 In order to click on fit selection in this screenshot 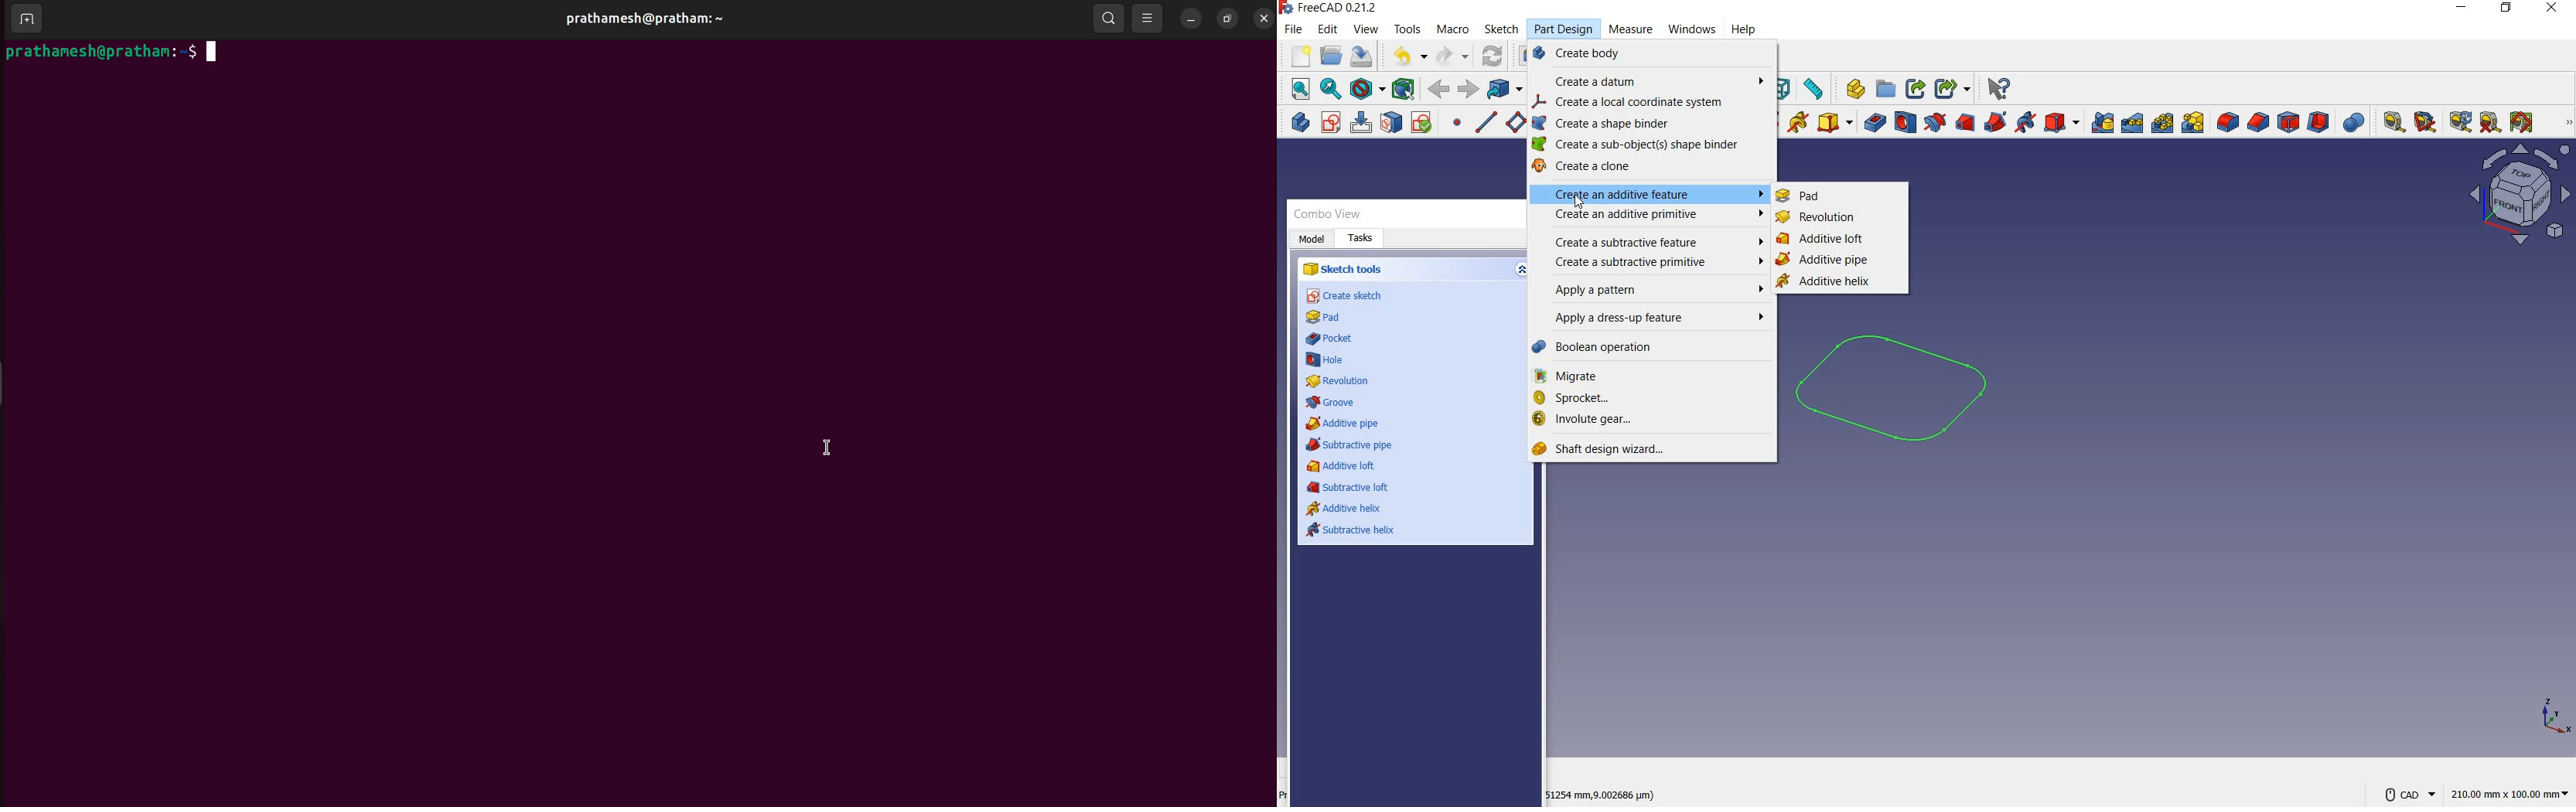, I will do `click(1331, 90)`.